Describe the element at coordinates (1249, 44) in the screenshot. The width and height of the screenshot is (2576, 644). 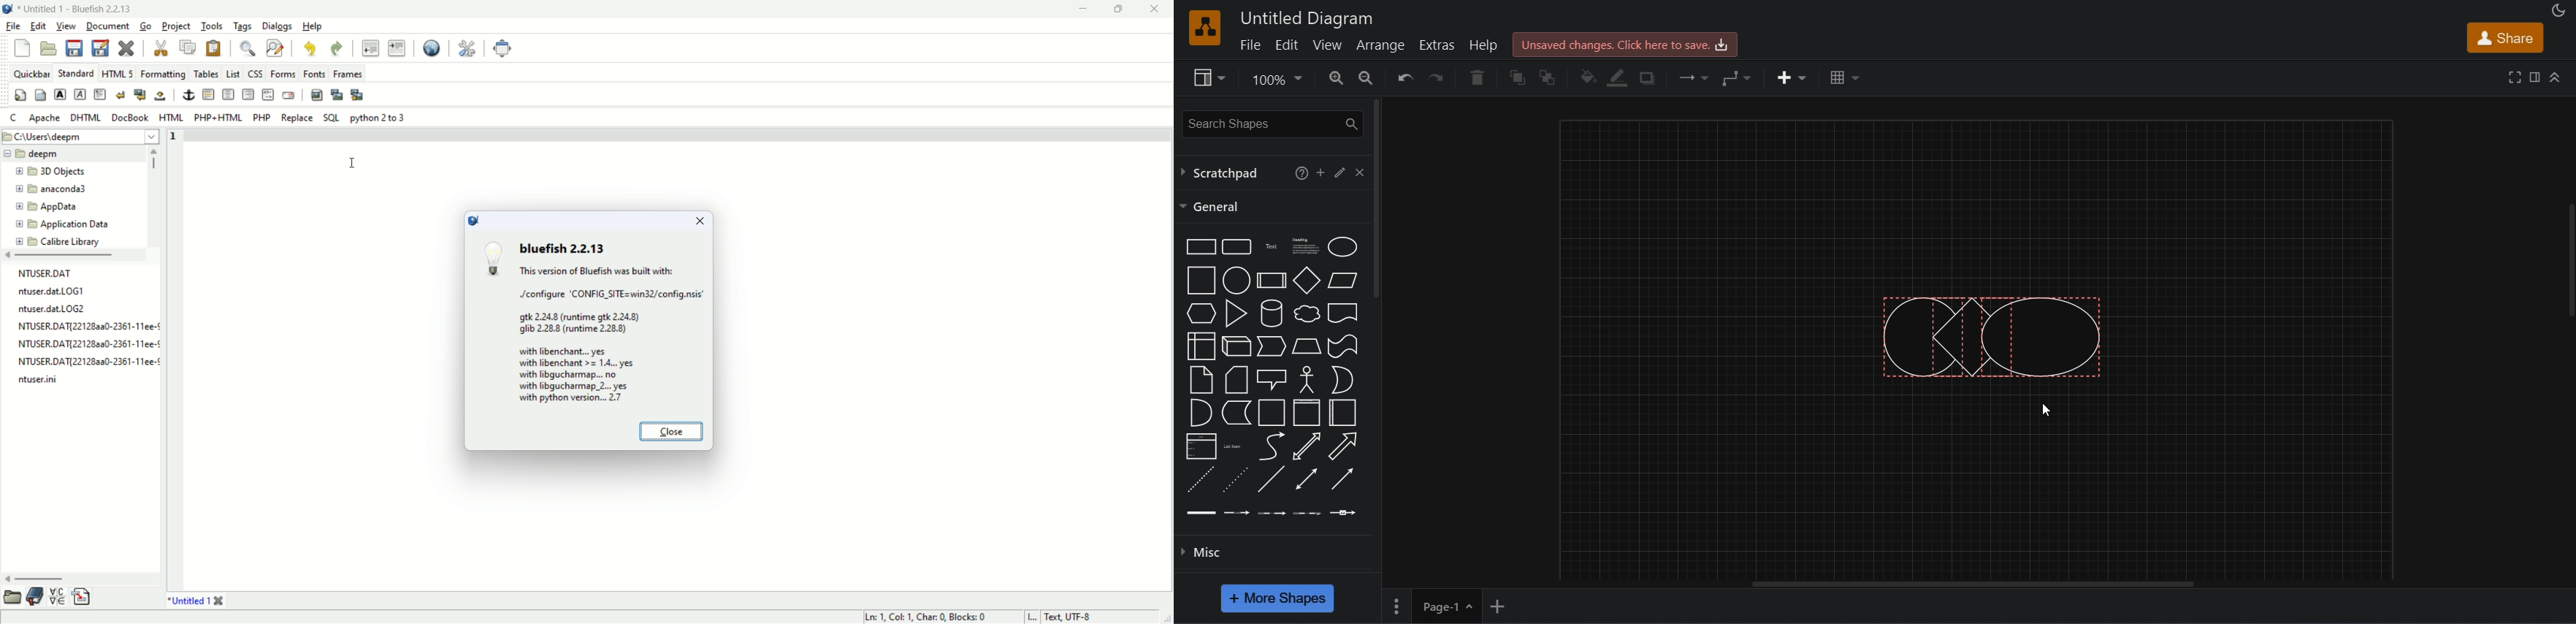
I see `file` at that location.